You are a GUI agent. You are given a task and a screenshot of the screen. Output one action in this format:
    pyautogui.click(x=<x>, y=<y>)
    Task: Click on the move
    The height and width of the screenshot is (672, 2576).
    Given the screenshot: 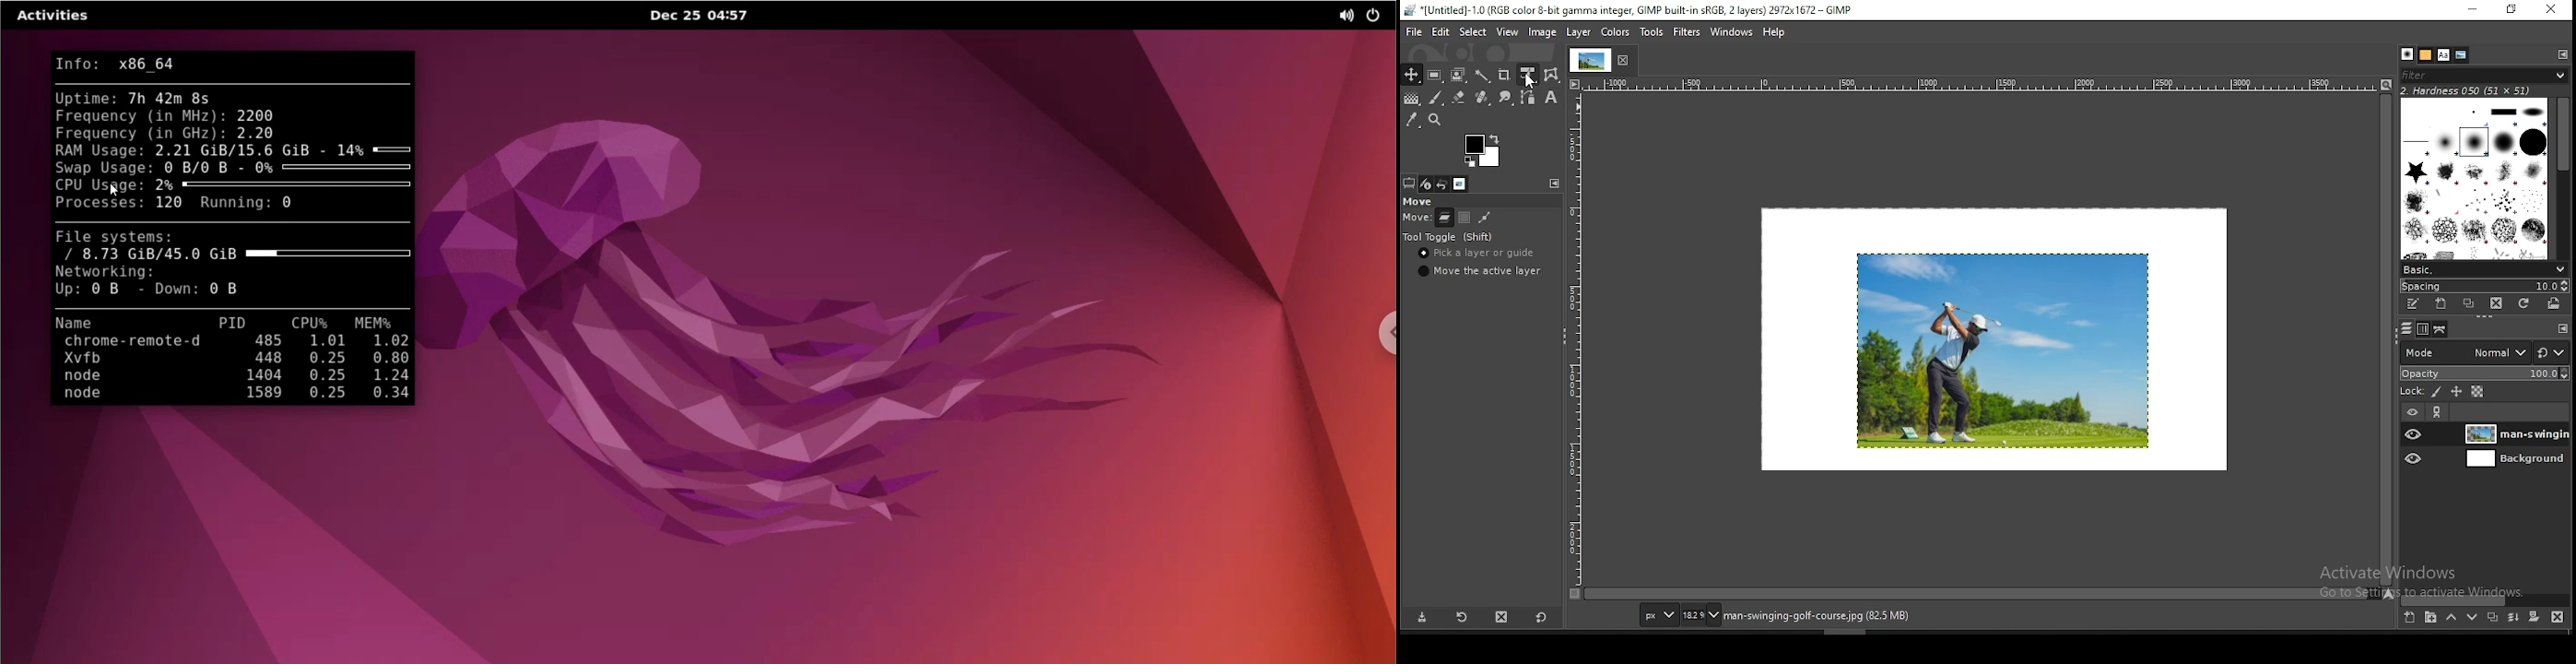 What is the action you would take?
    pyautogui.click(x=1420, y=201)
    